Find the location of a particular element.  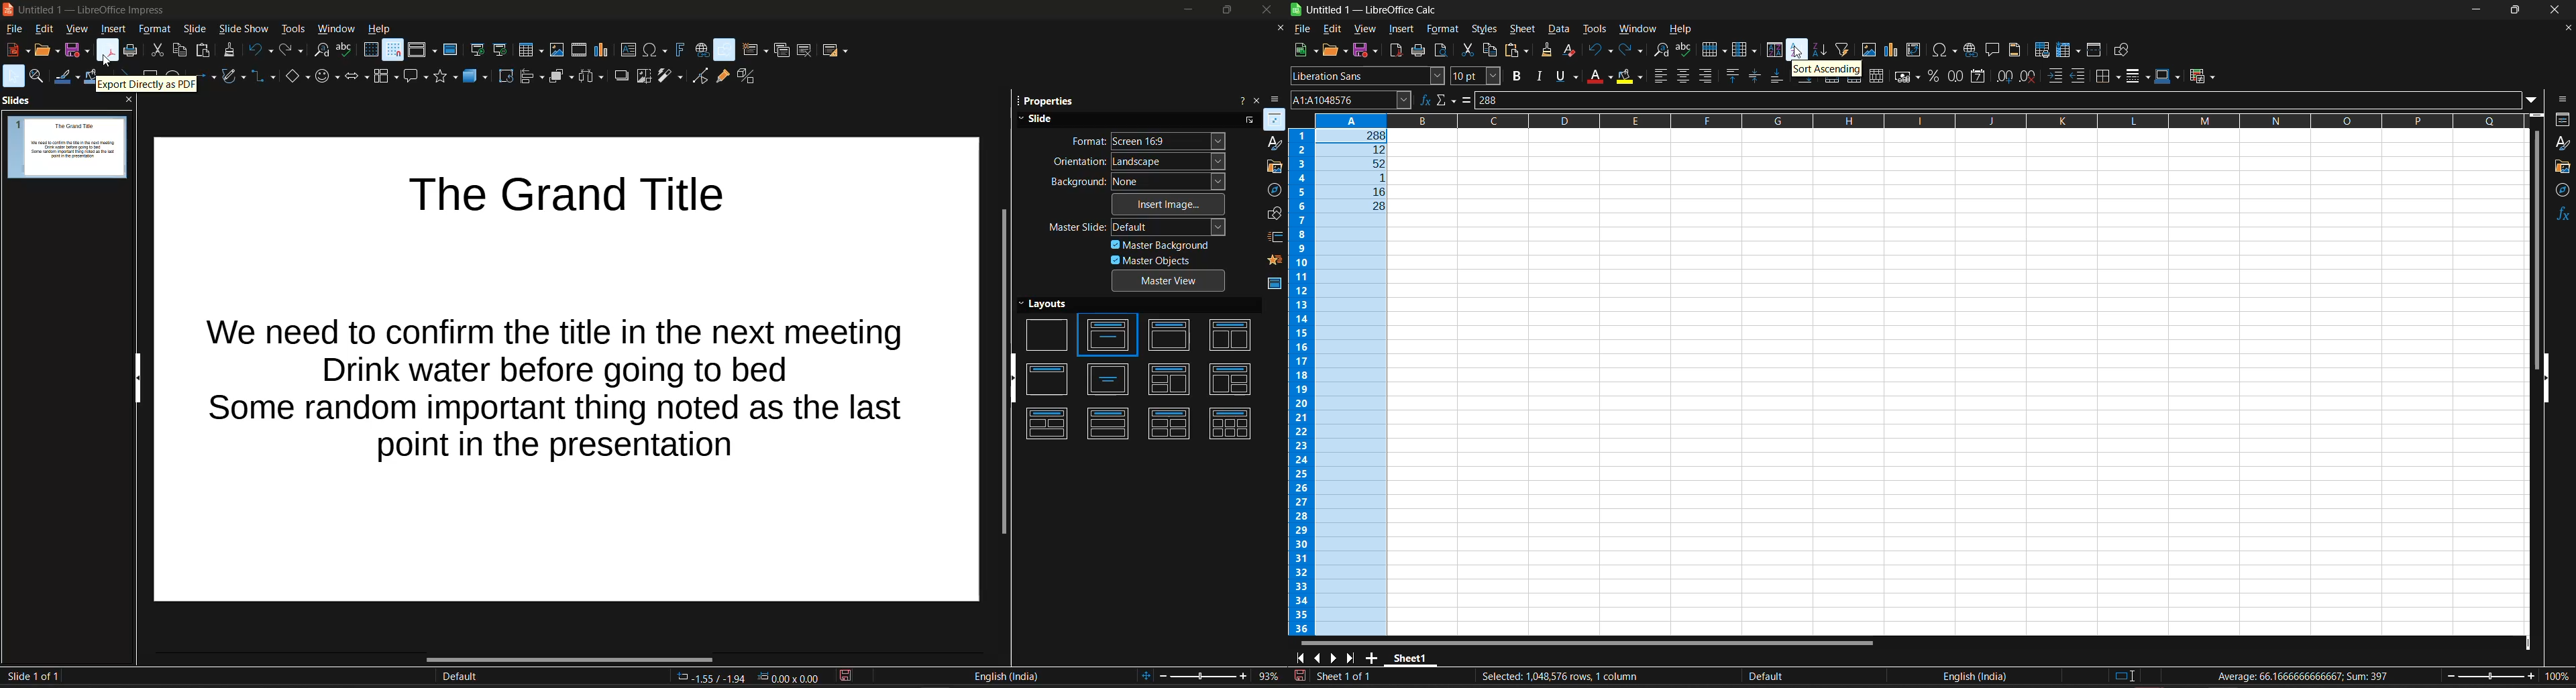

delete  slide is located at coordinates (805, 50).